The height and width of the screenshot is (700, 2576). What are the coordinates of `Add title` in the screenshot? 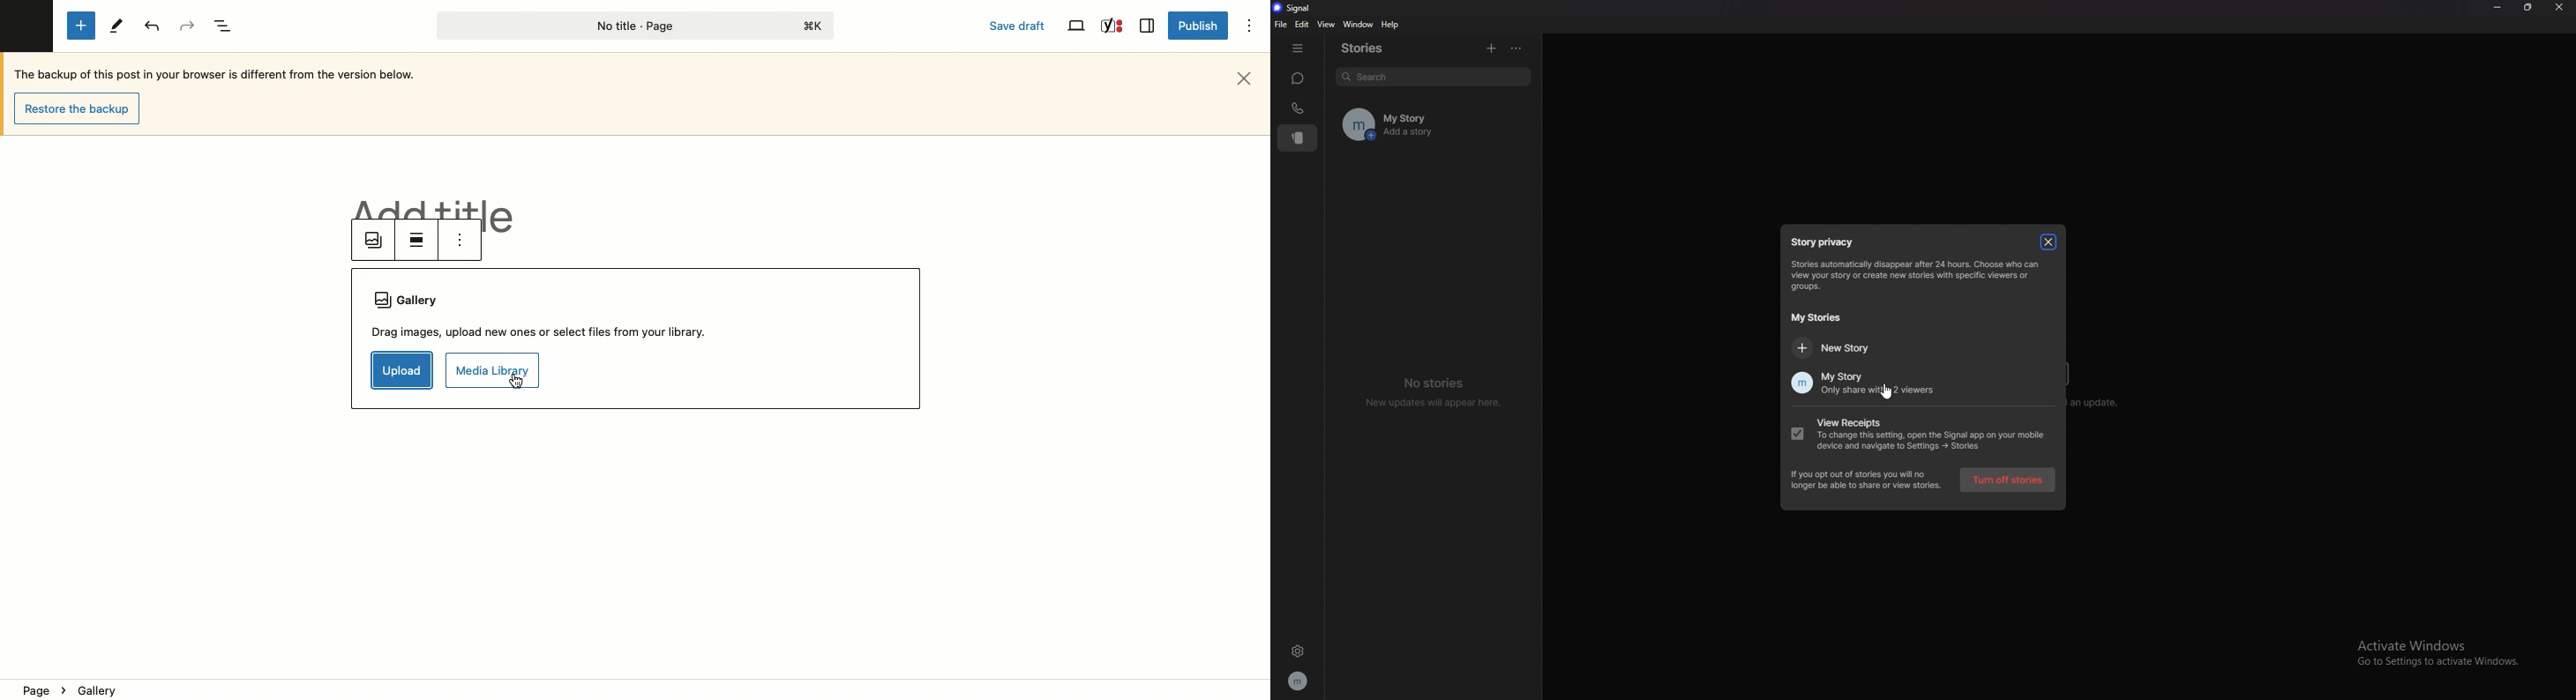 It's located at (436, 207).